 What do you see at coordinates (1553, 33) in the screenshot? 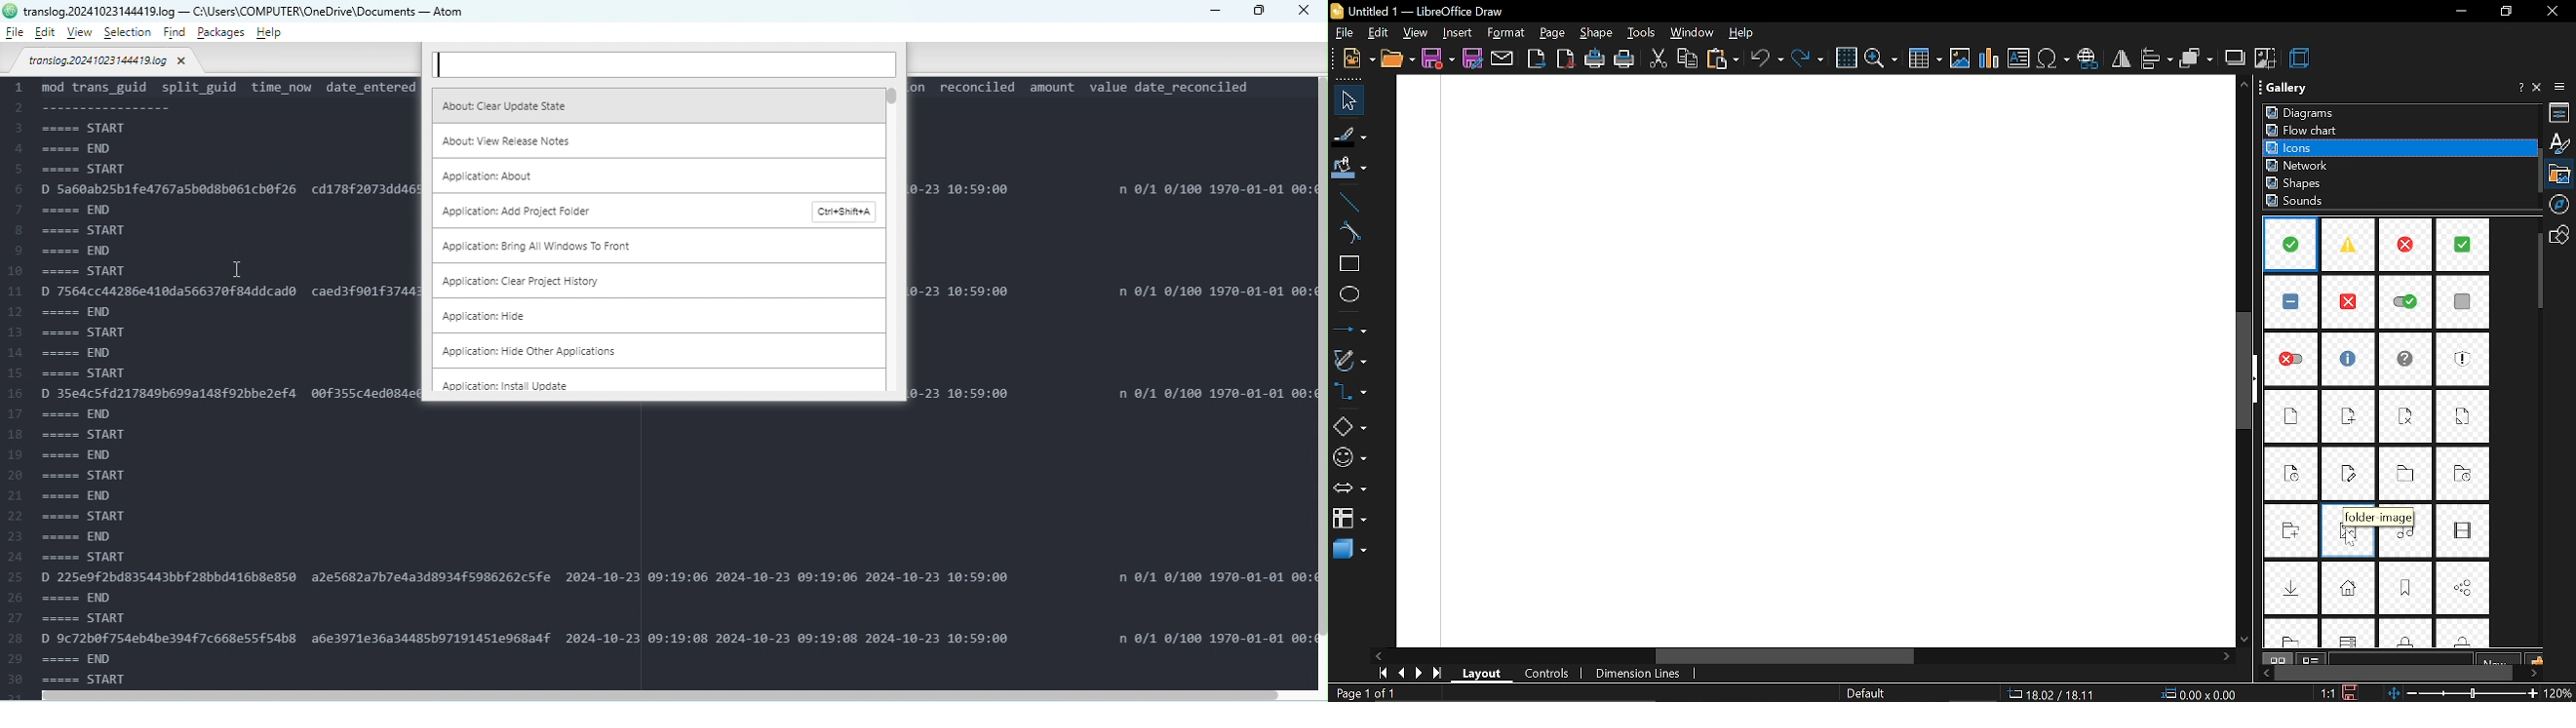
I see `page` at bounding box center [1553, 33].